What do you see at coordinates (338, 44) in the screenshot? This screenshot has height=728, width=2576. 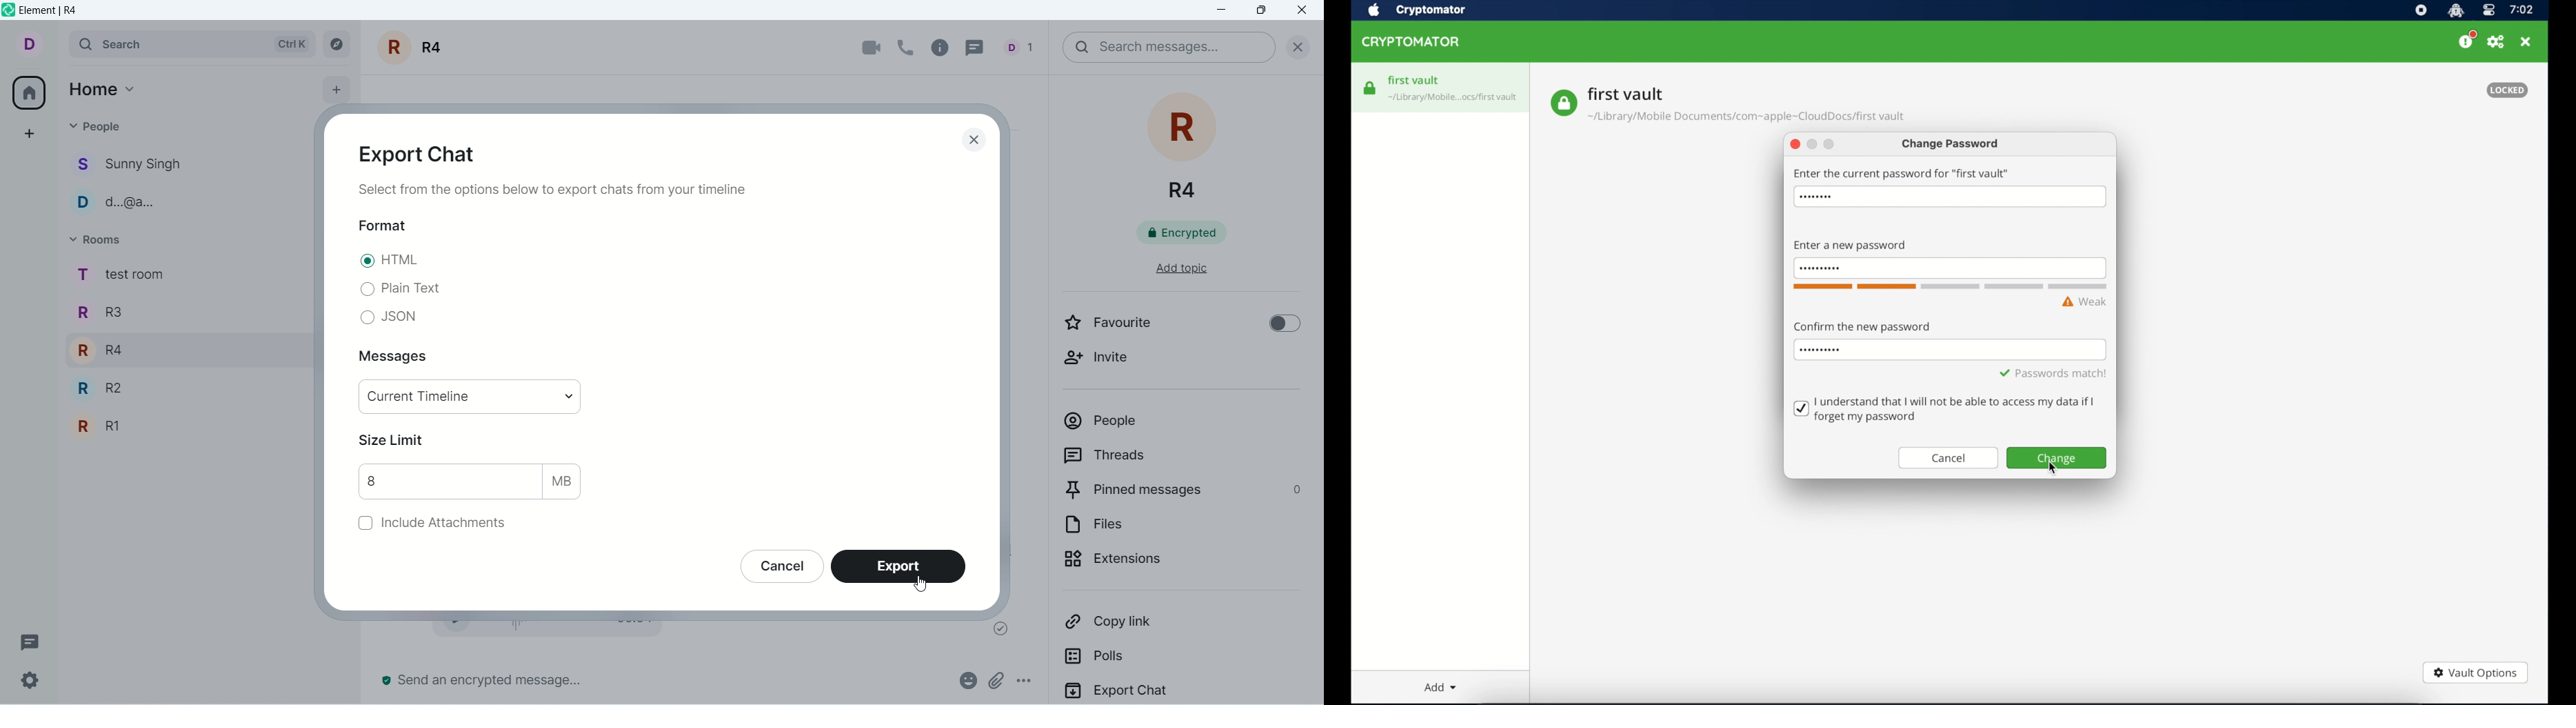 I see `explore rooms` at bounding box center [338, 44].